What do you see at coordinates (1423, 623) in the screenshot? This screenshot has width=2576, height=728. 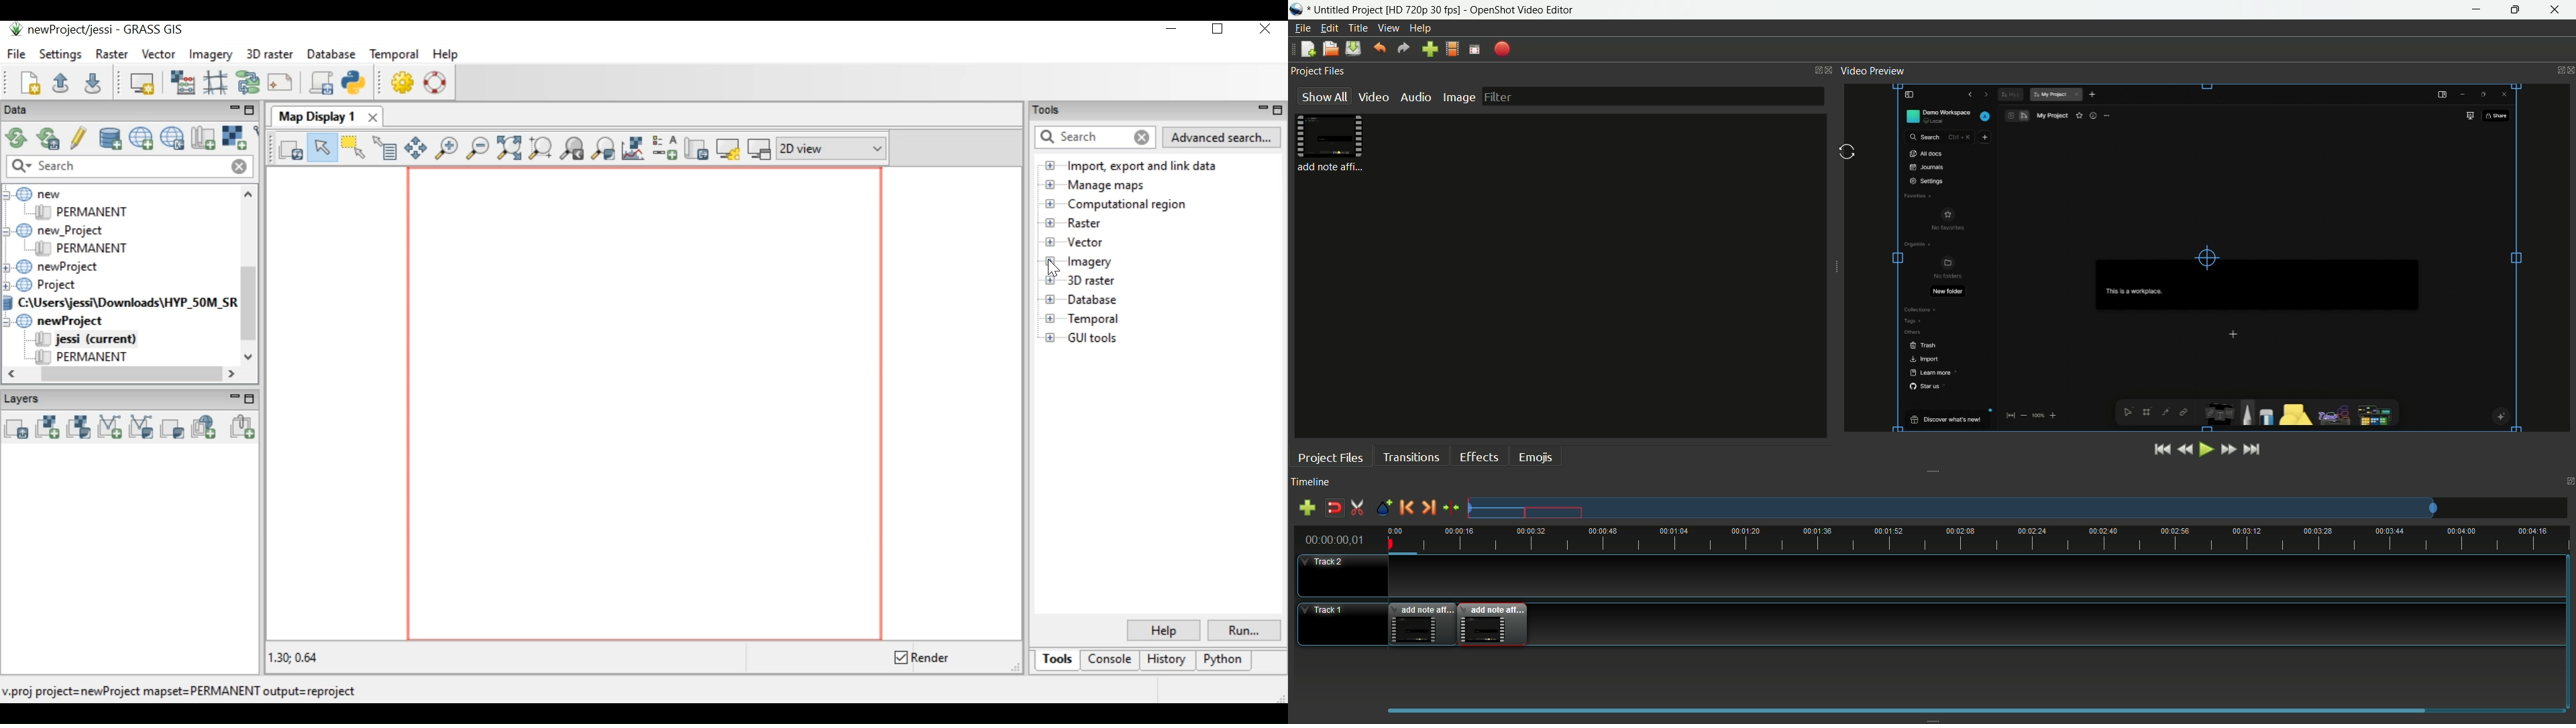 I see `video in track-1` at bounding box center [1423, 623].